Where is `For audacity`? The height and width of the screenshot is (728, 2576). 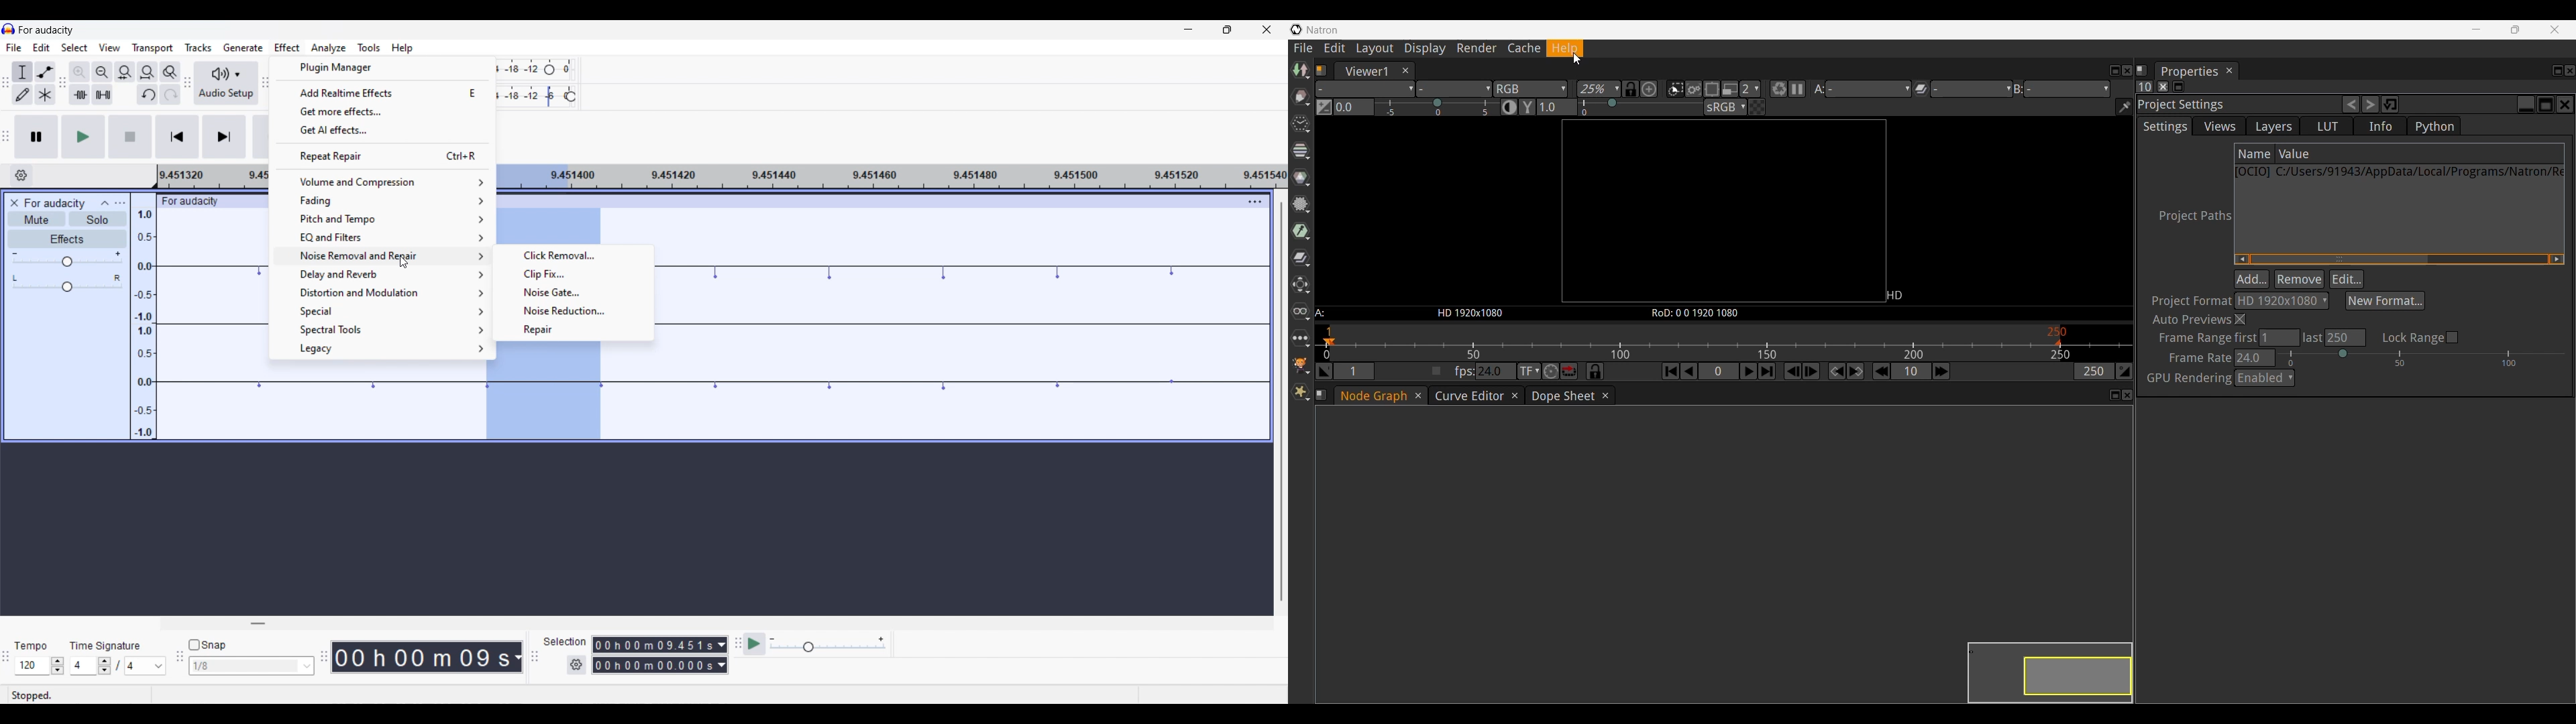 For audacity is located at coordinates (199, 201).